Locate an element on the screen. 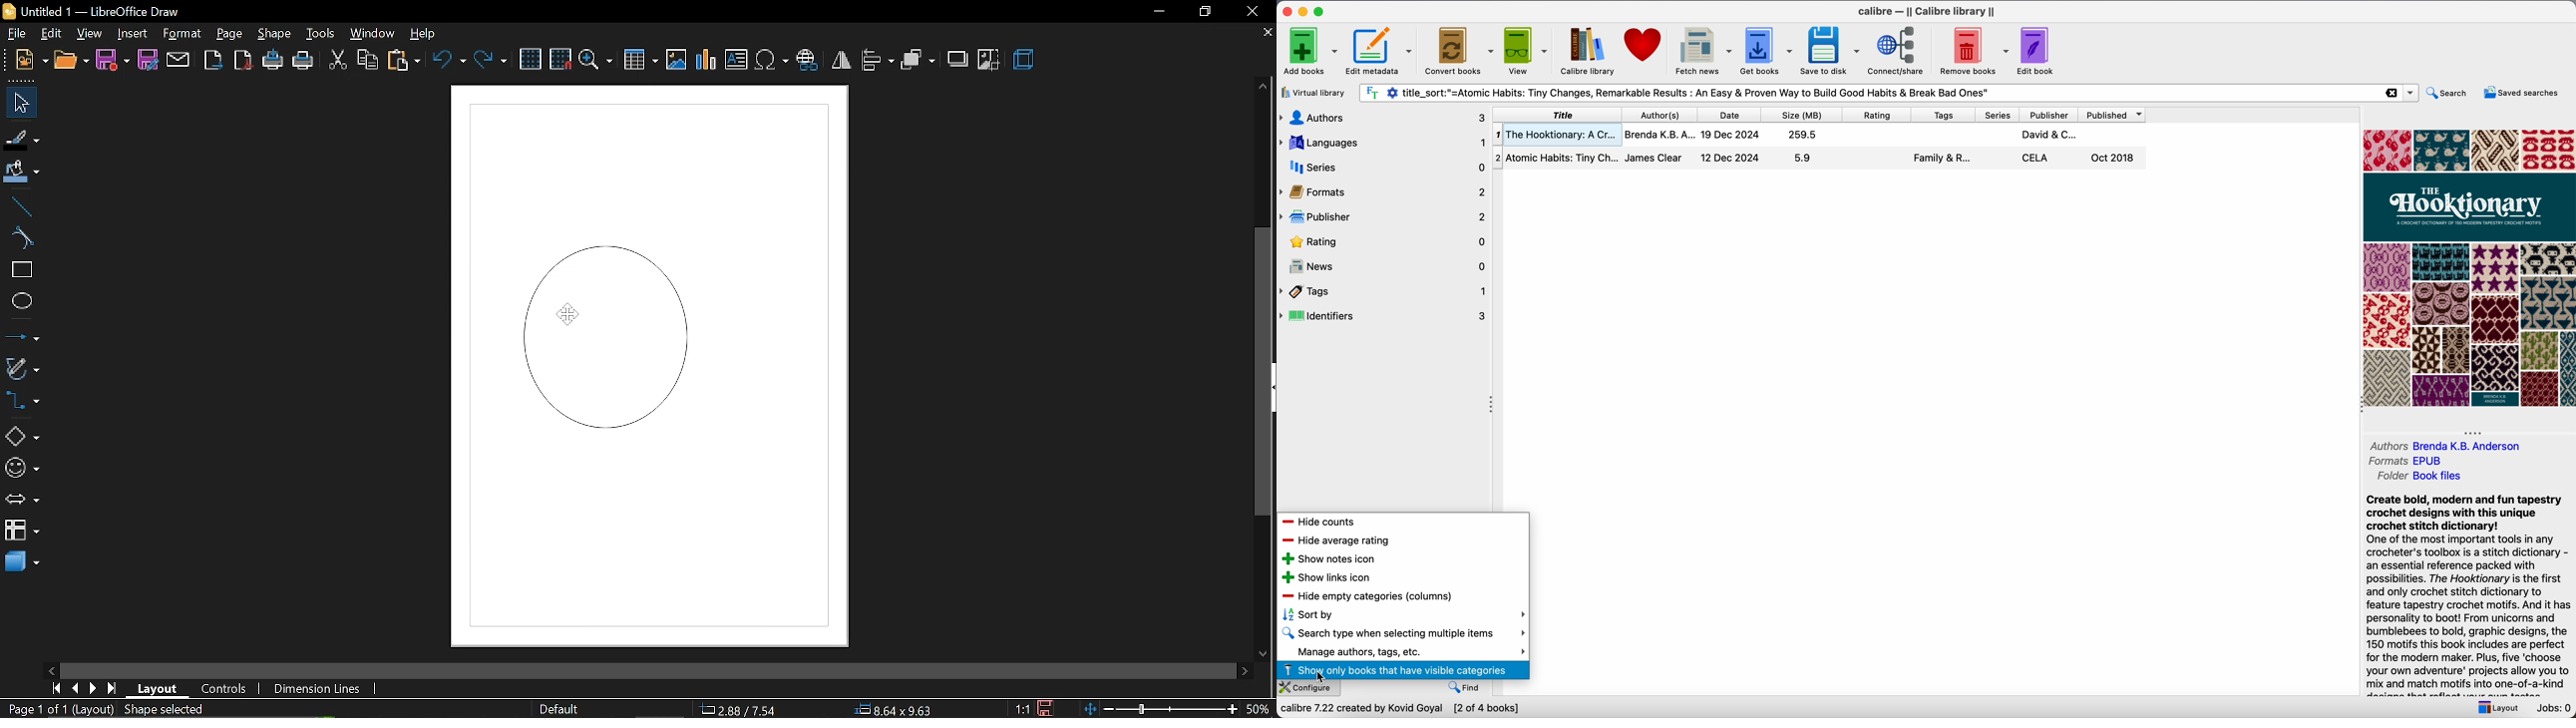  EPUB is located at coordinates (2429, 461).